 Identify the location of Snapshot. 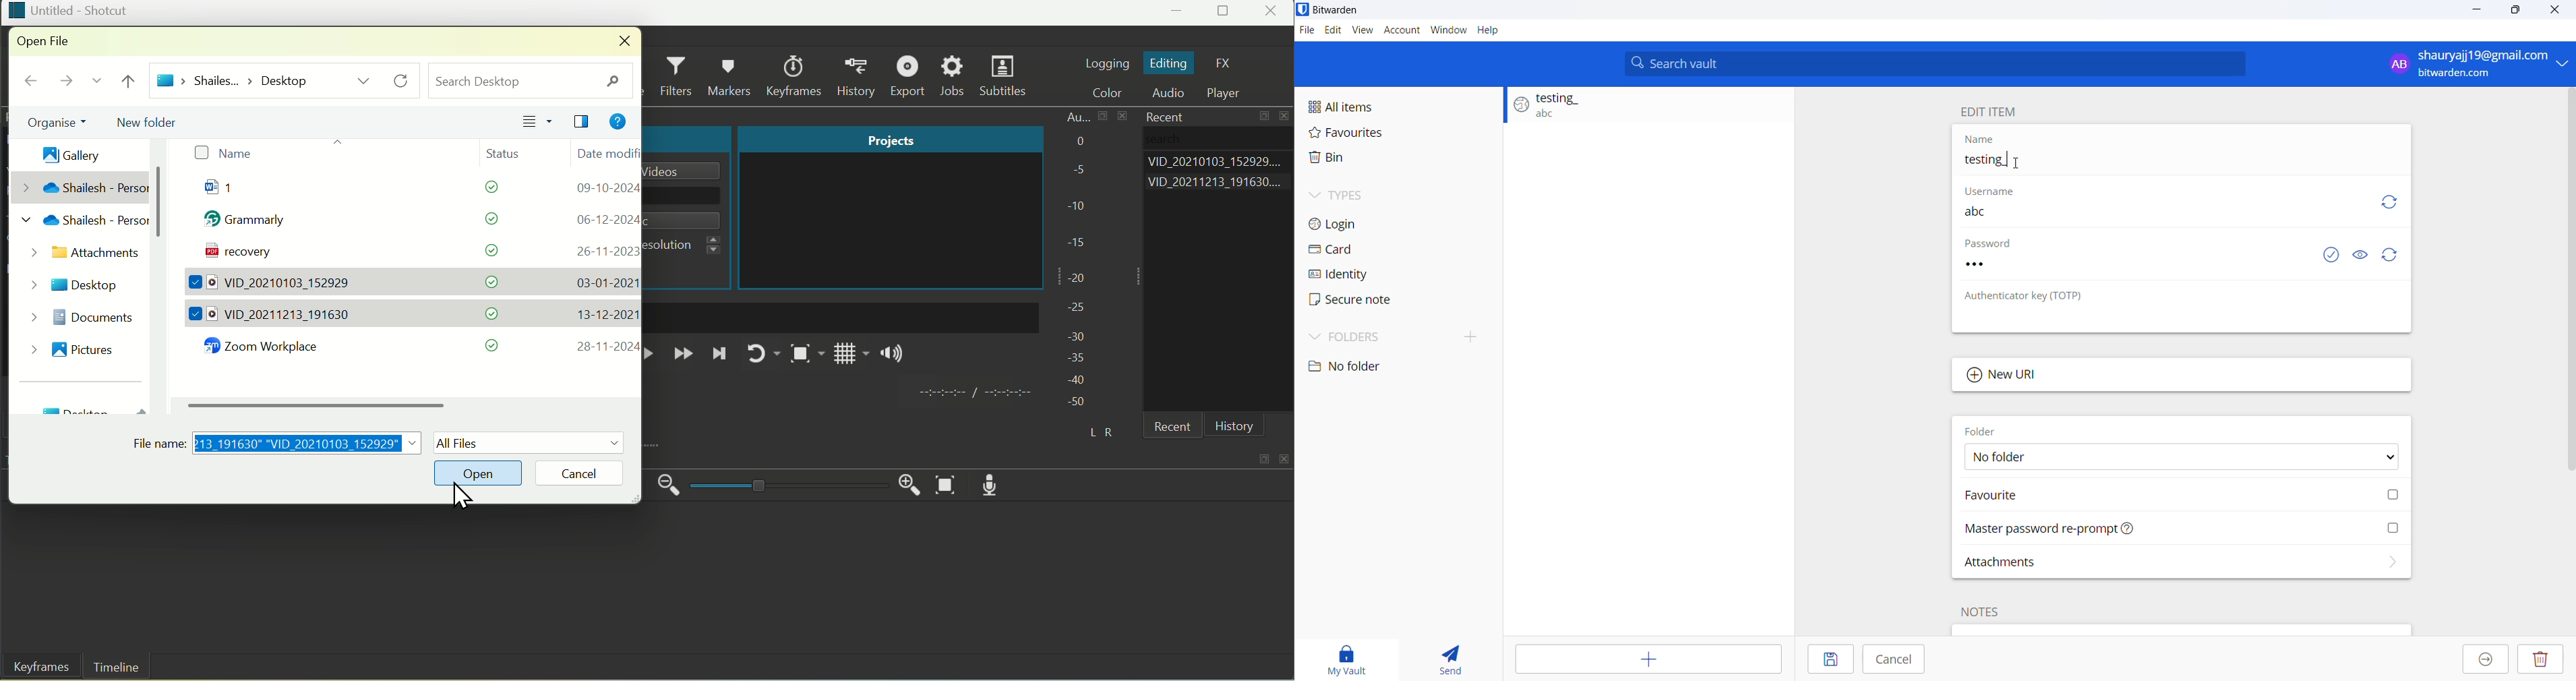
(805, 356).